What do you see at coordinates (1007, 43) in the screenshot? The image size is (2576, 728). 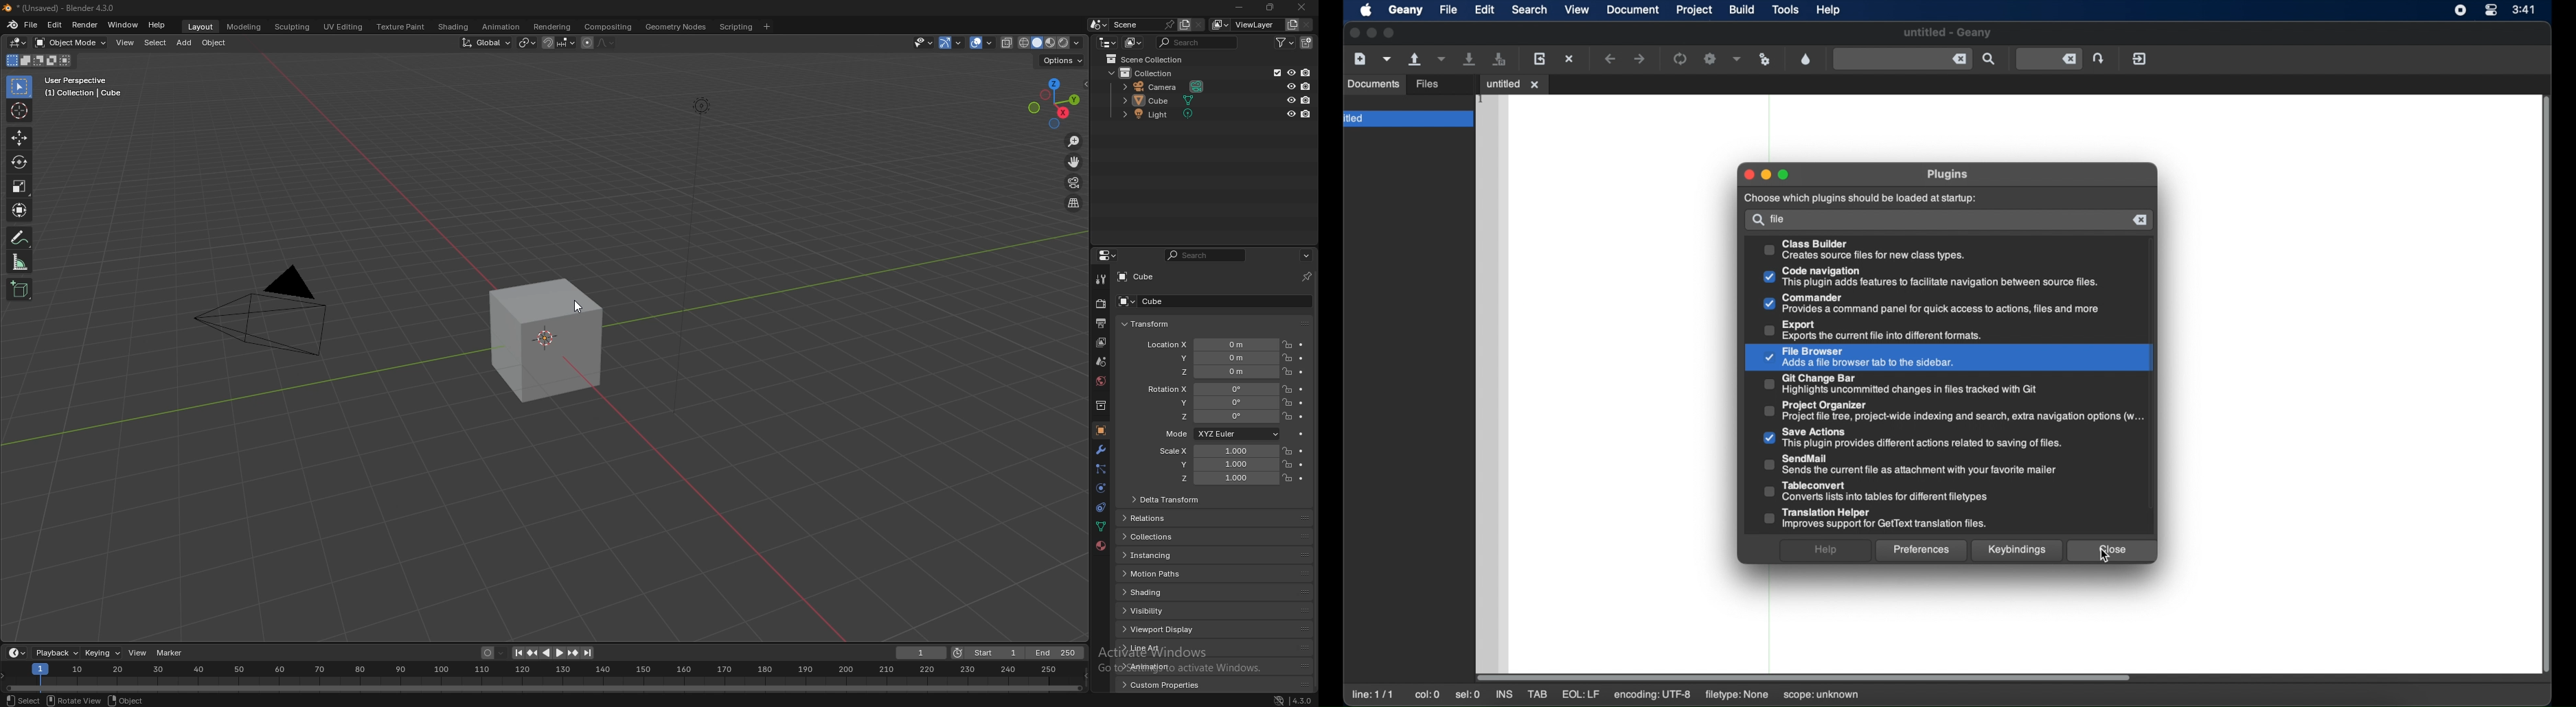 I see `toggle xray` at bounding box center [1007, 43].